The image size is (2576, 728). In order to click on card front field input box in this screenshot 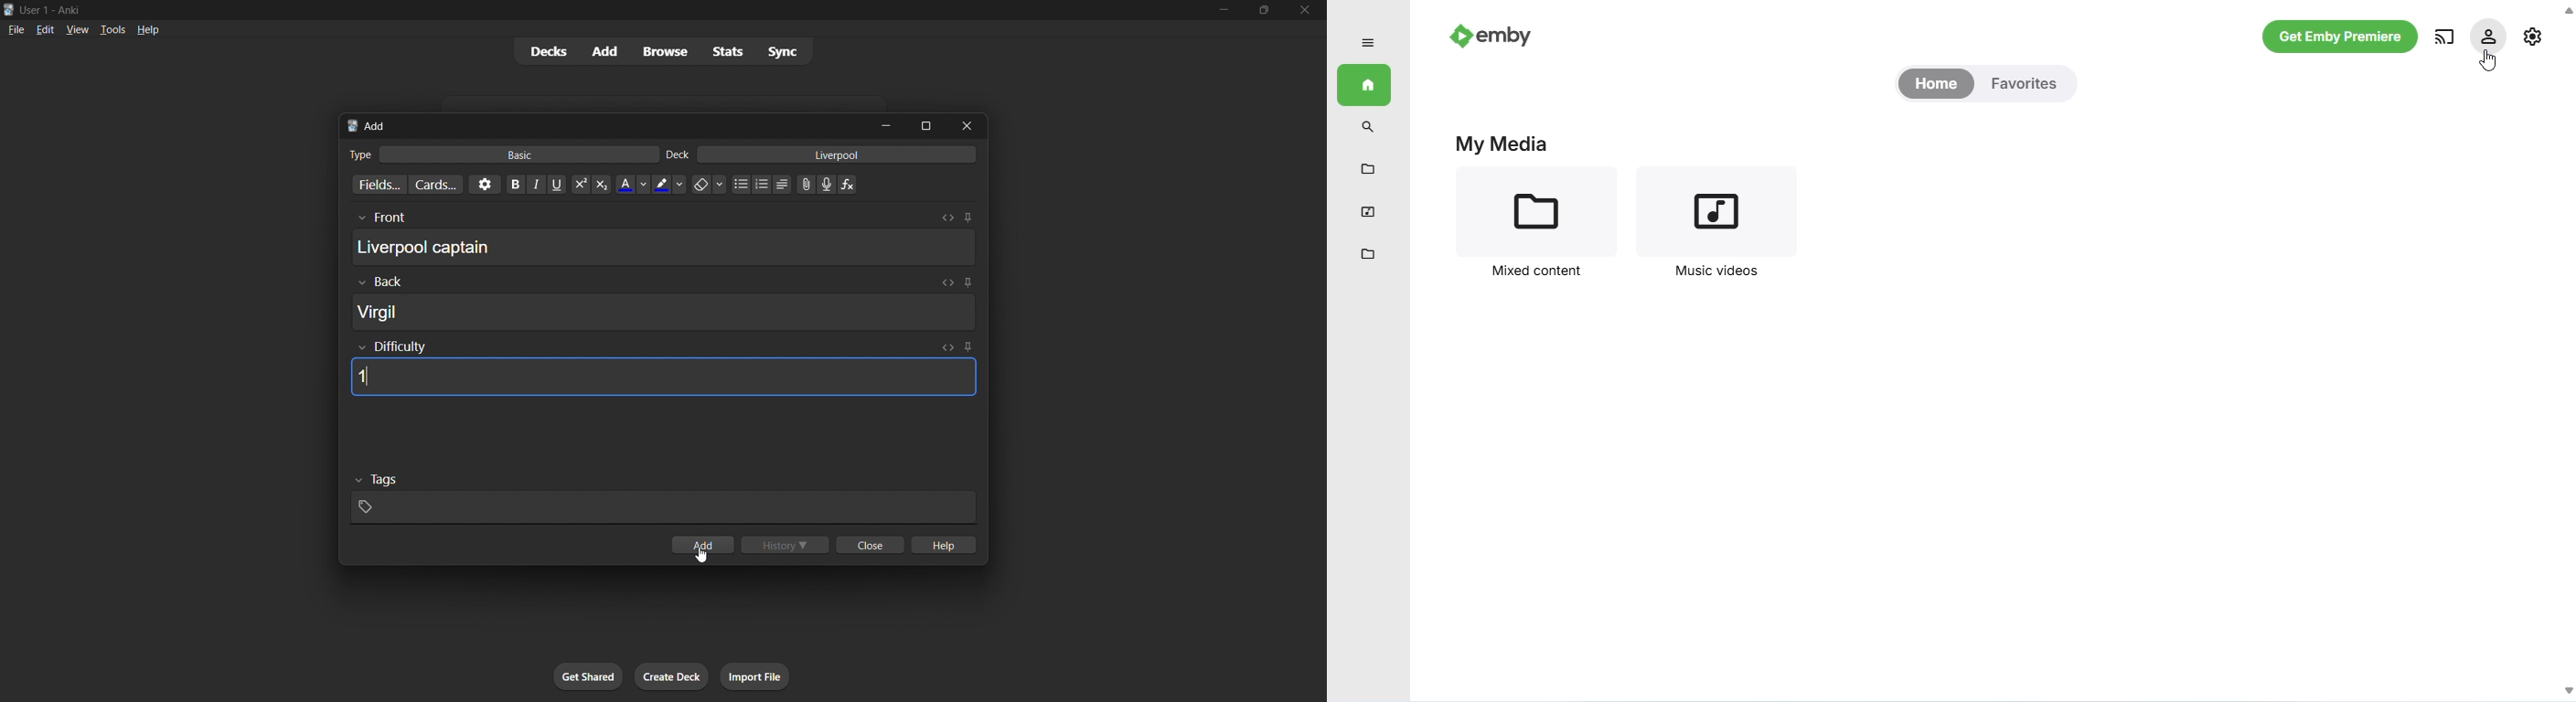, I will do `click(664, 247)`.